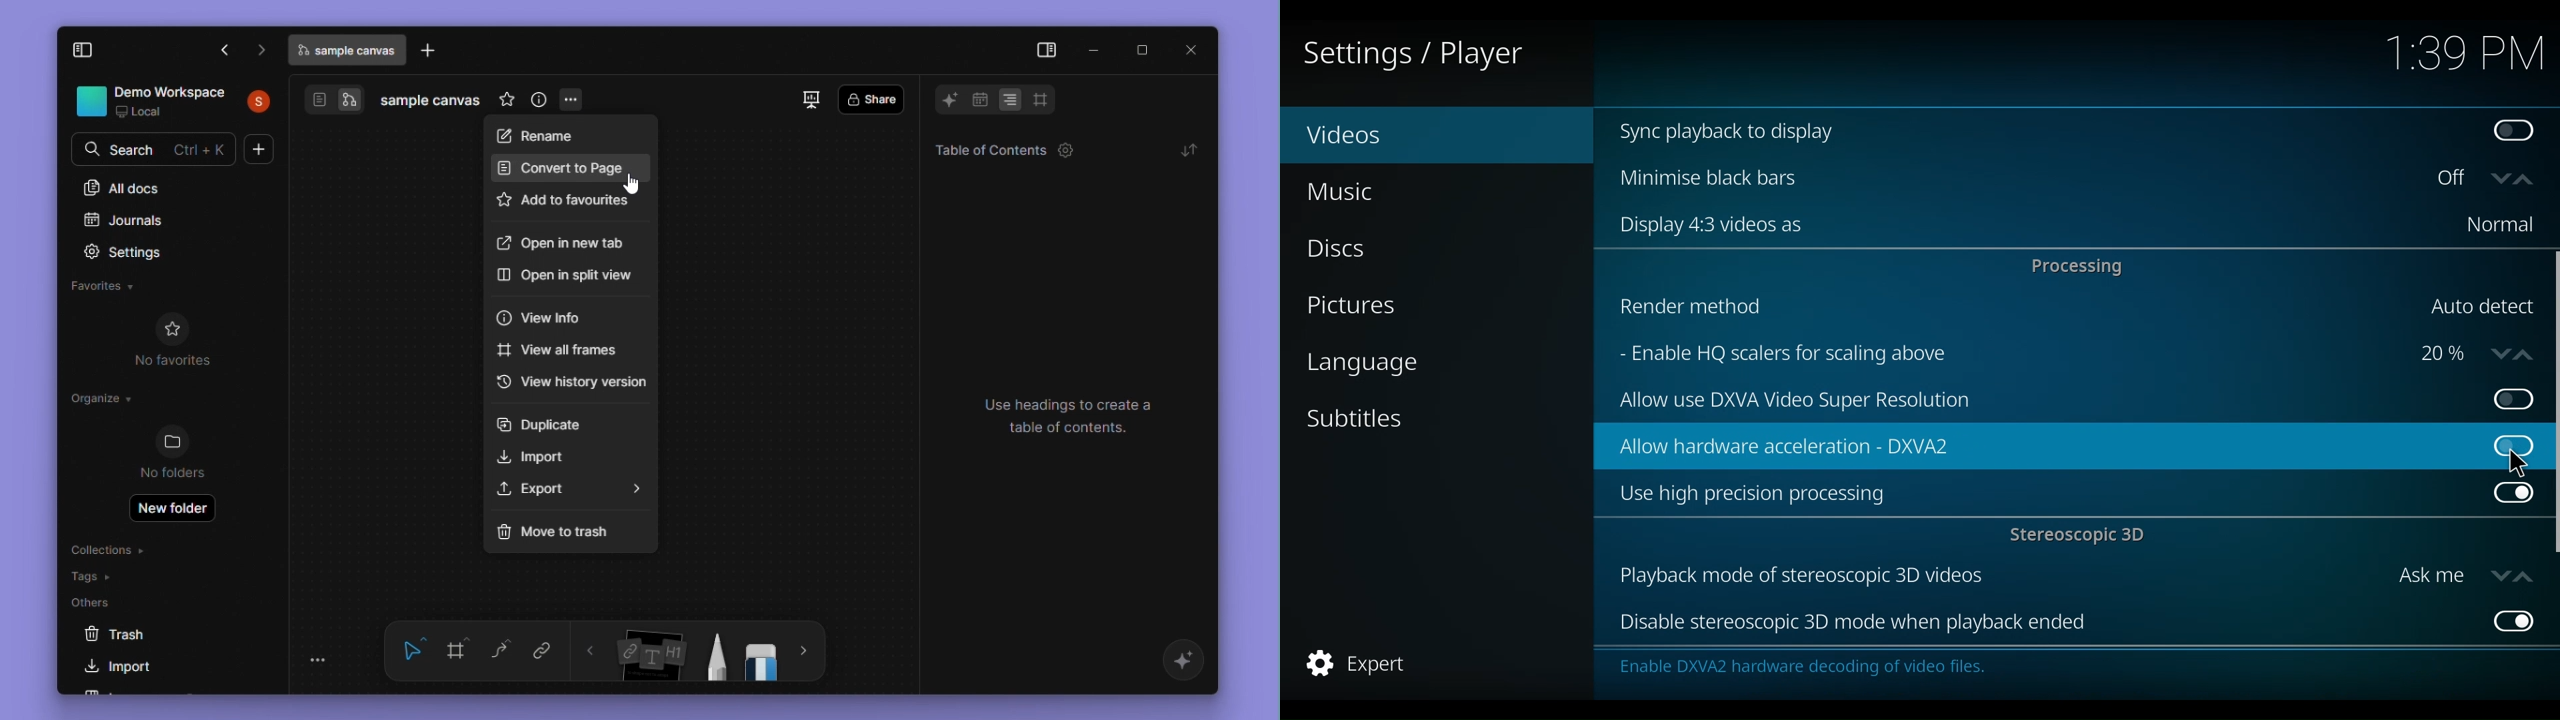 The height and width of the screenshot is (728, 2576). What do you see at coordinates (2081, 537) in the screenshot?
I see `Stereoscopic 3D` at bounding box center [2081, 537].